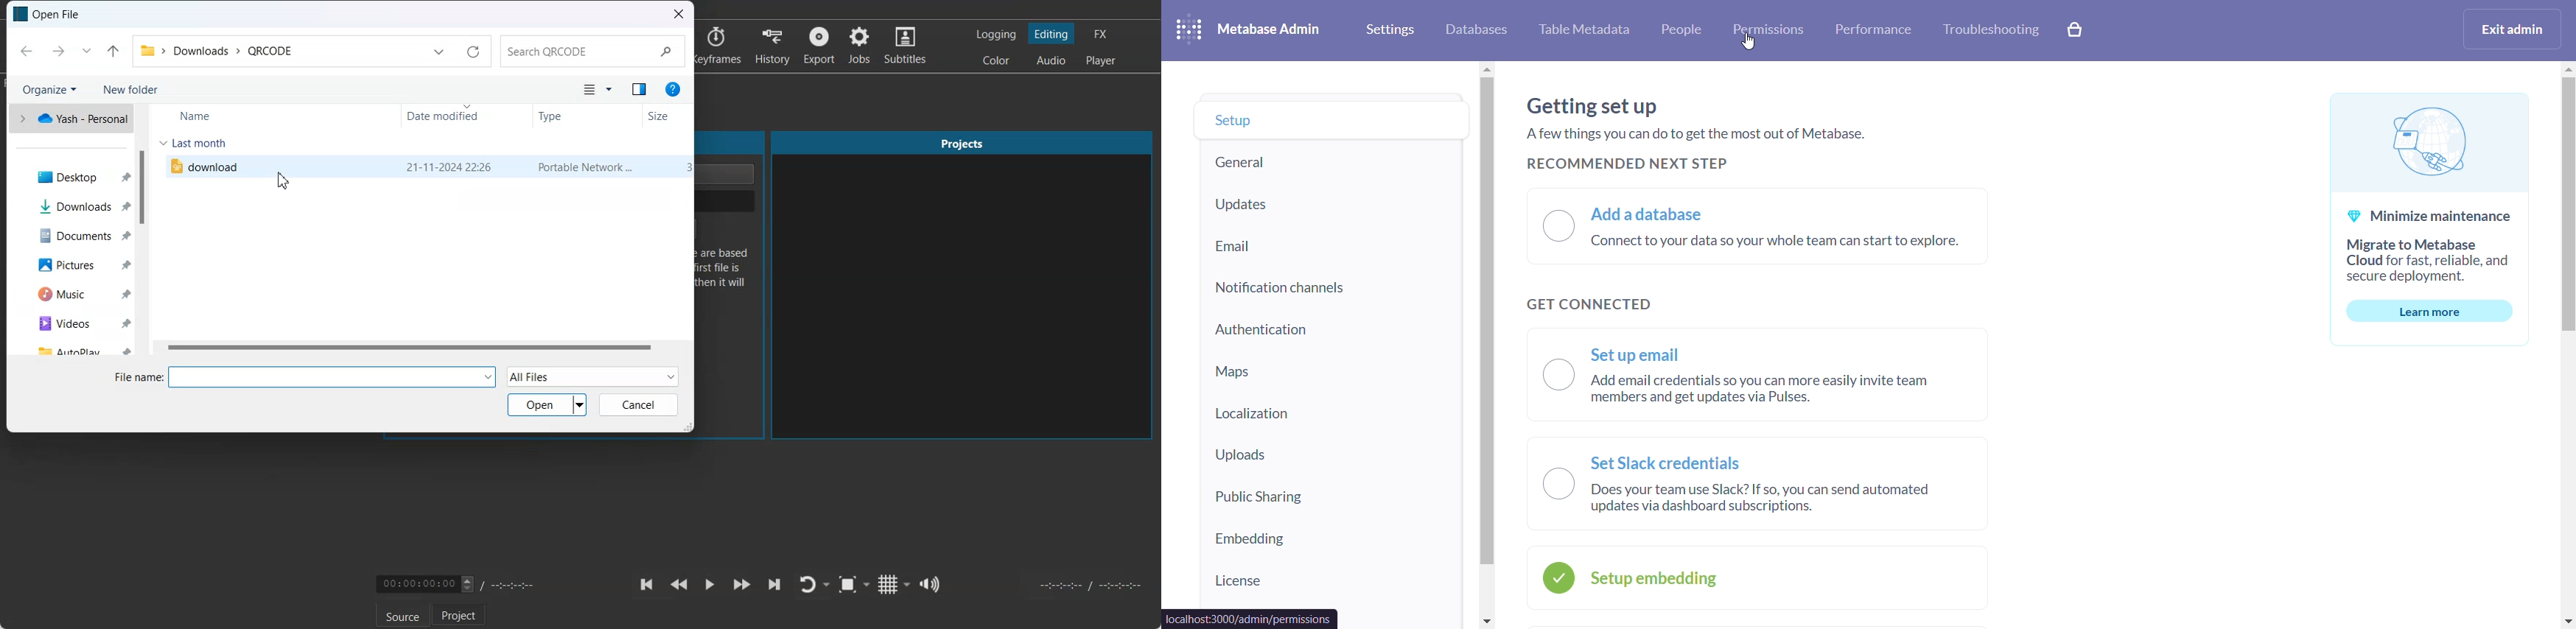  I want to click on Jobs, so click(861, 45).